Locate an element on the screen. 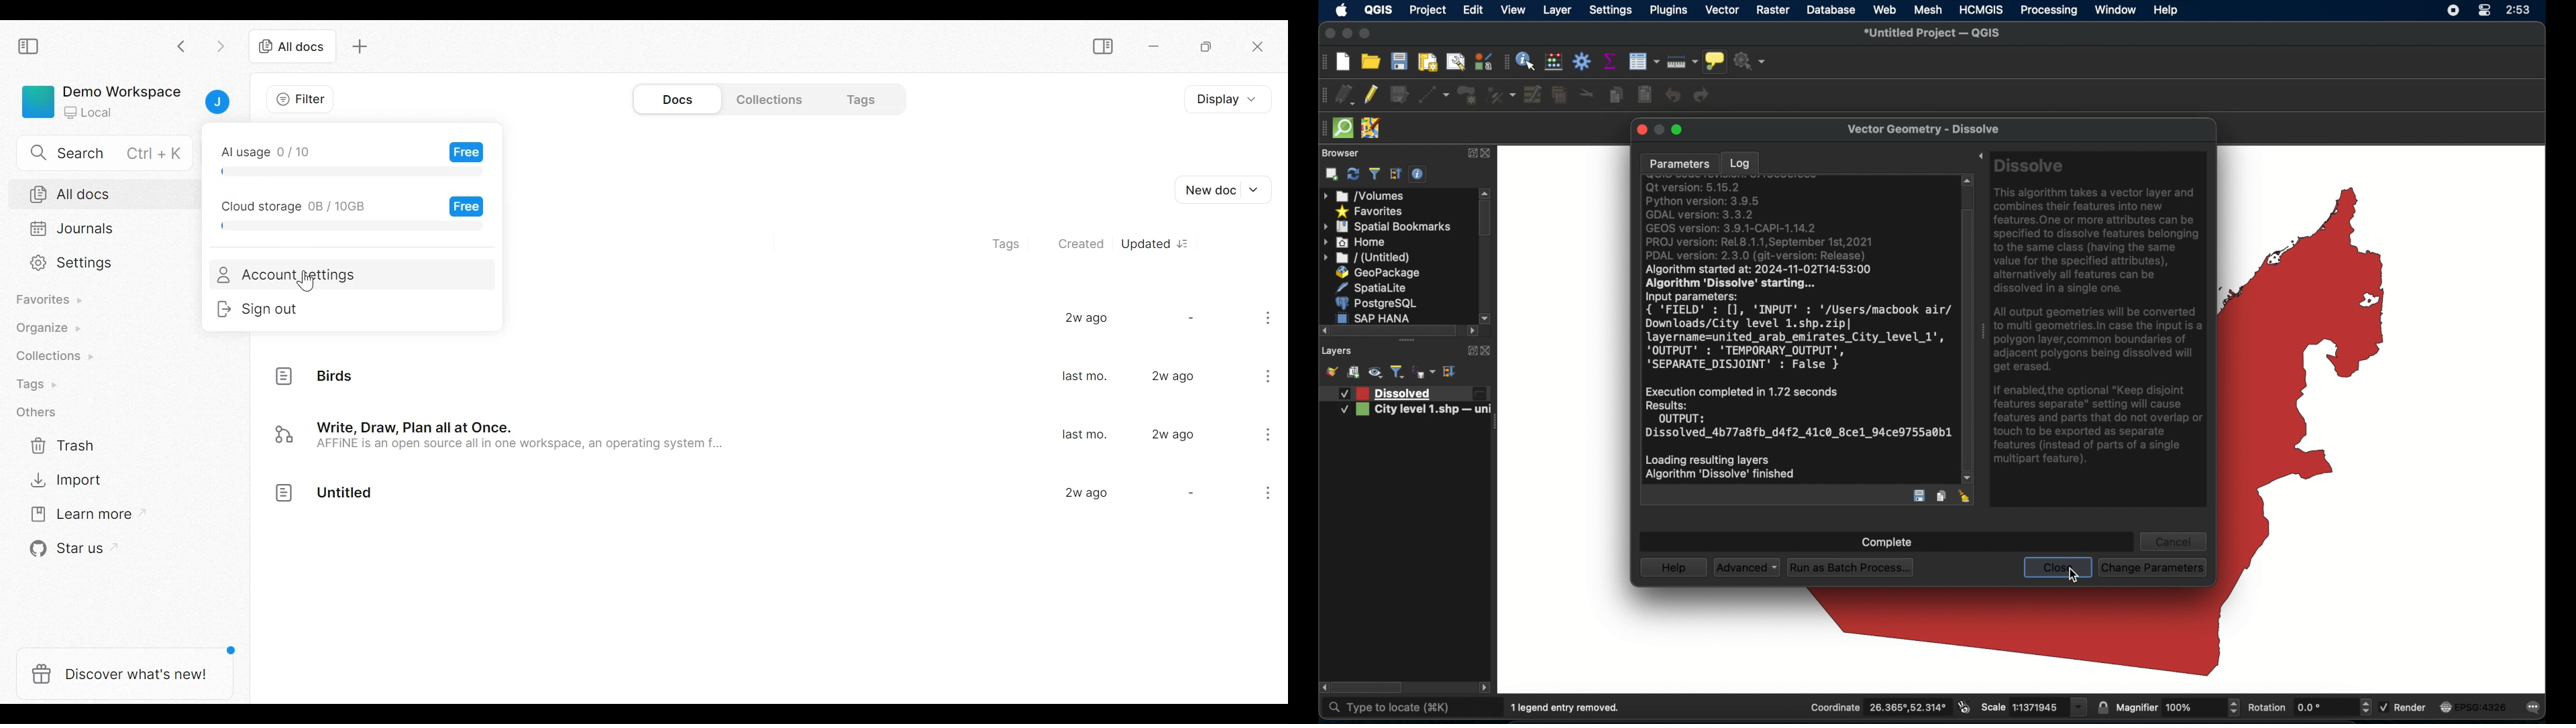 This screenshot has height=728, width=2576. advanced is located at coordinates (1746, 568).